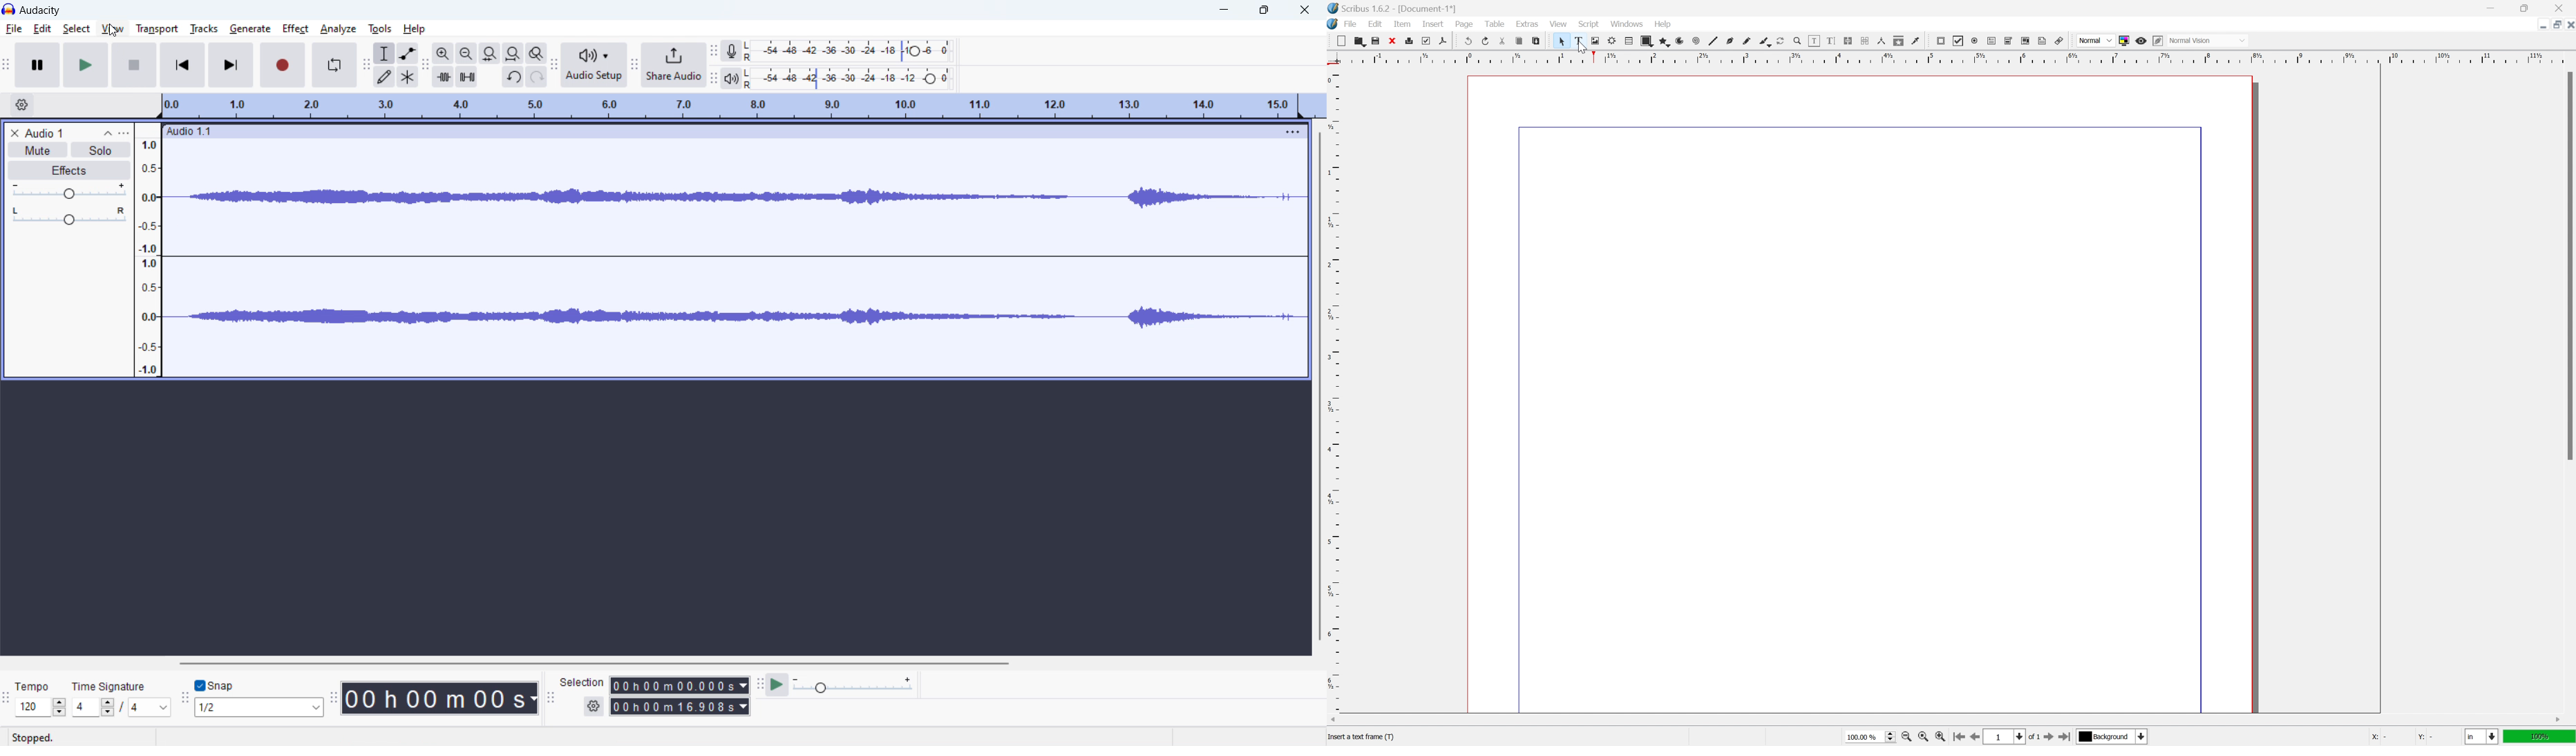 Image resolution: width=2576 pixels, height=756 pixels. What do you see at coordinates (1320, 388) in the screenshot?
I see `vertical scrollbar` at bounding box center [1320, 388].